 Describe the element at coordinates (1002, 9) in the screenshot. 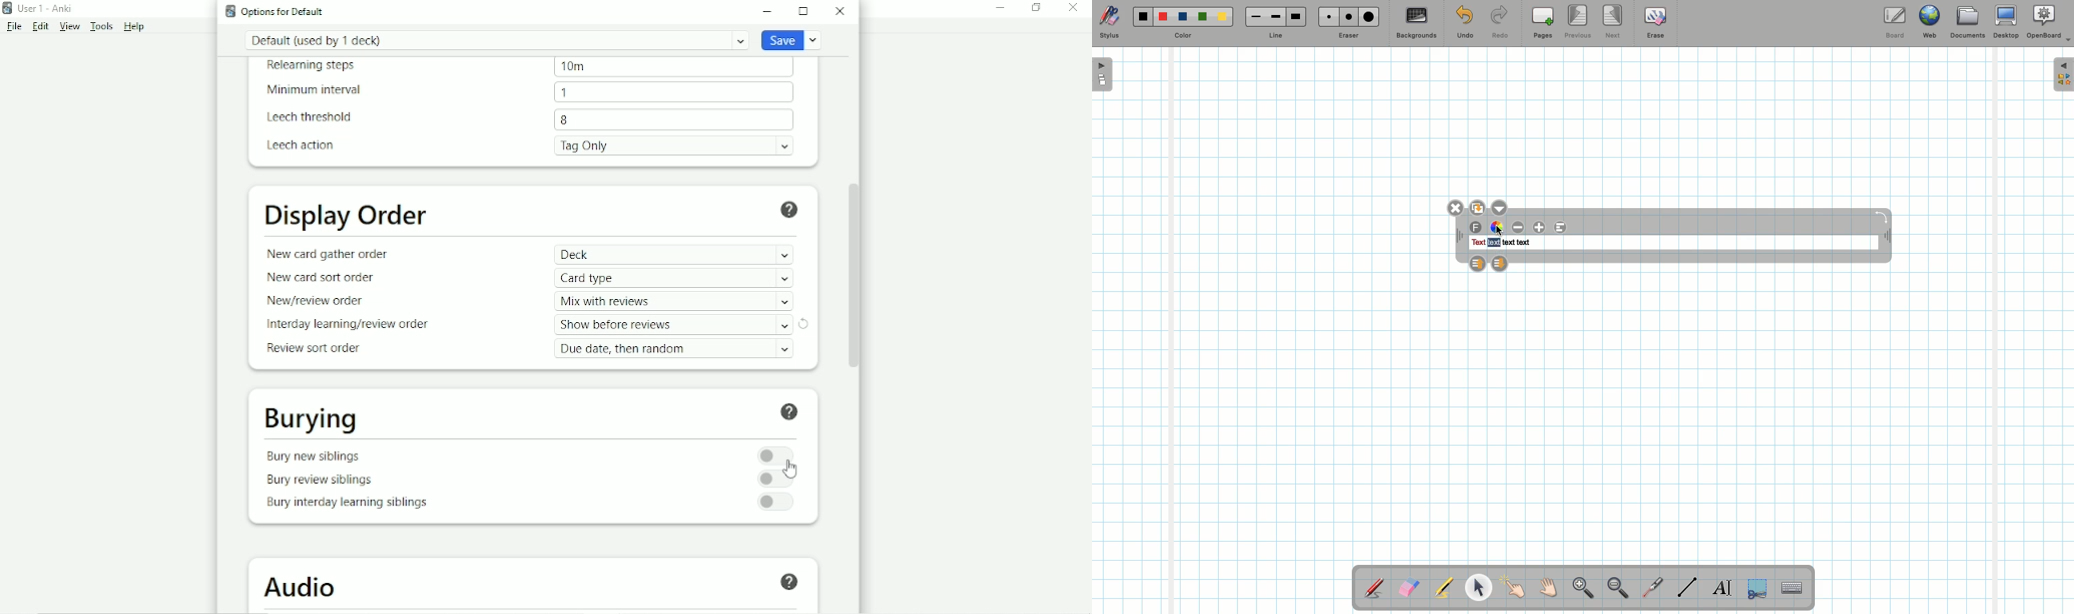

I see `Minimize` at that location.